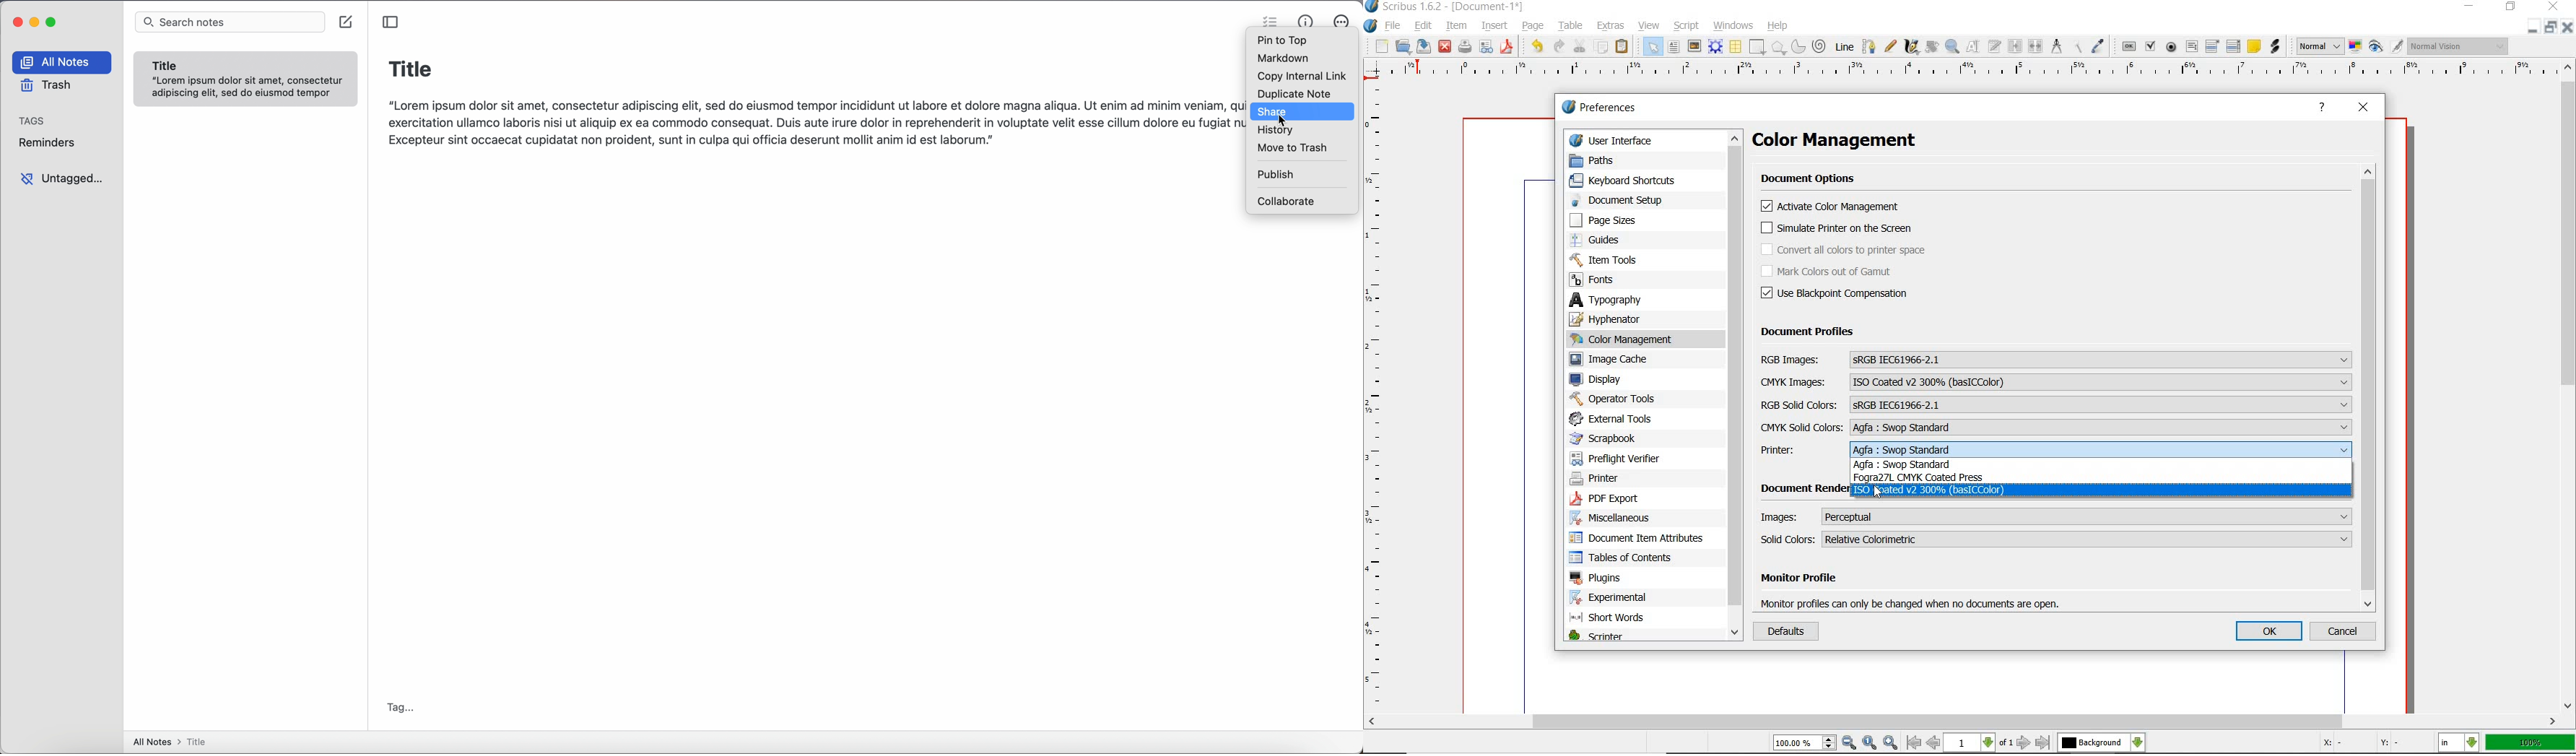 This screenshot has width=2576, height=756. I want to click on move to trash, so click(1294, 149).